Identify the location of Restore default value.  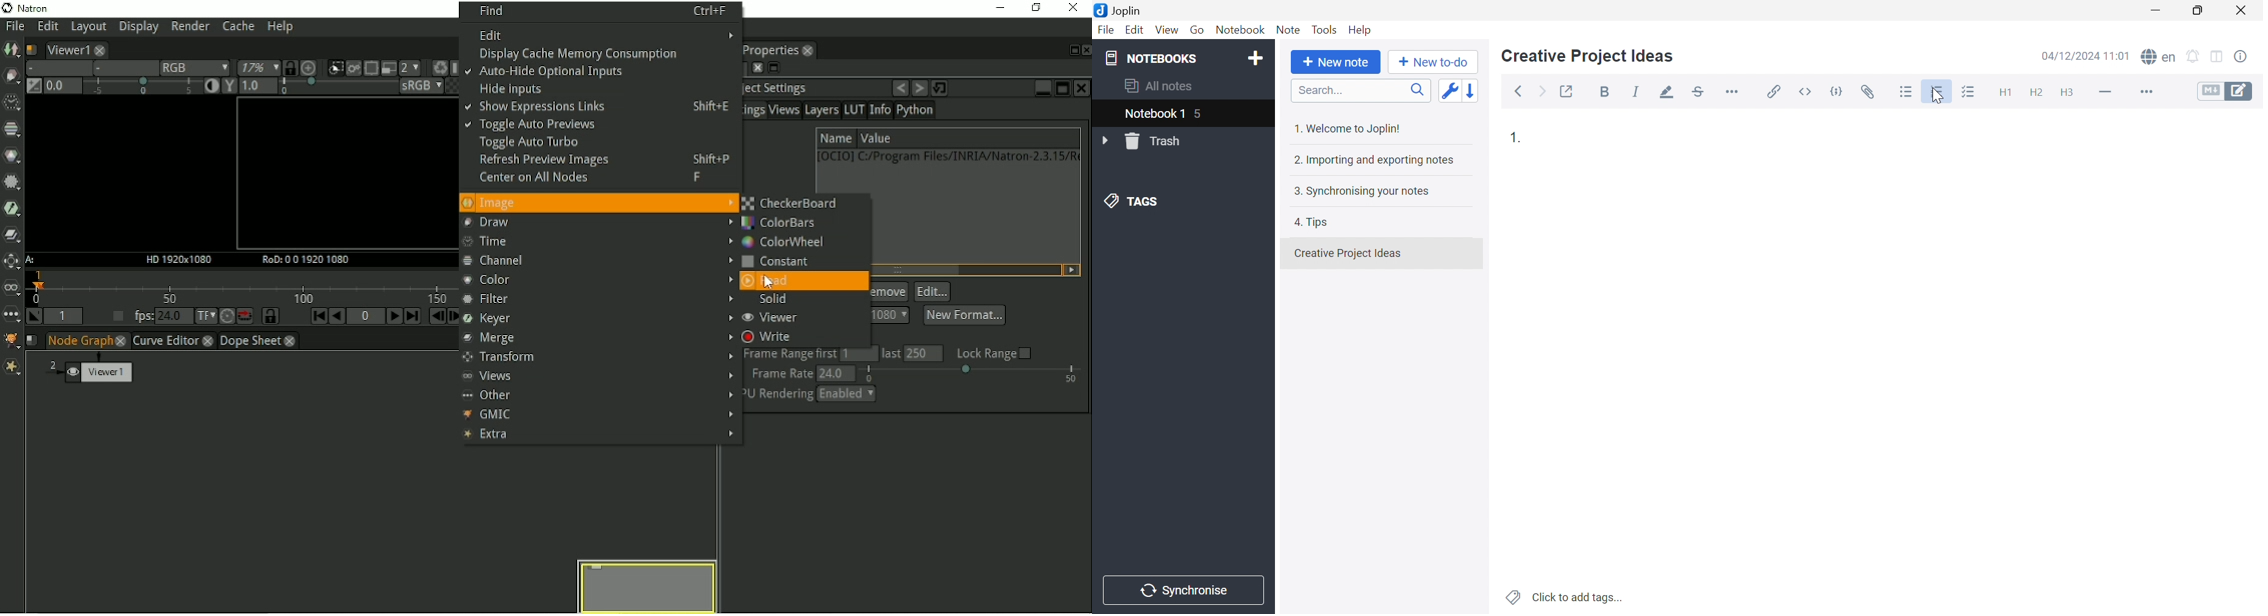
(942, 87).